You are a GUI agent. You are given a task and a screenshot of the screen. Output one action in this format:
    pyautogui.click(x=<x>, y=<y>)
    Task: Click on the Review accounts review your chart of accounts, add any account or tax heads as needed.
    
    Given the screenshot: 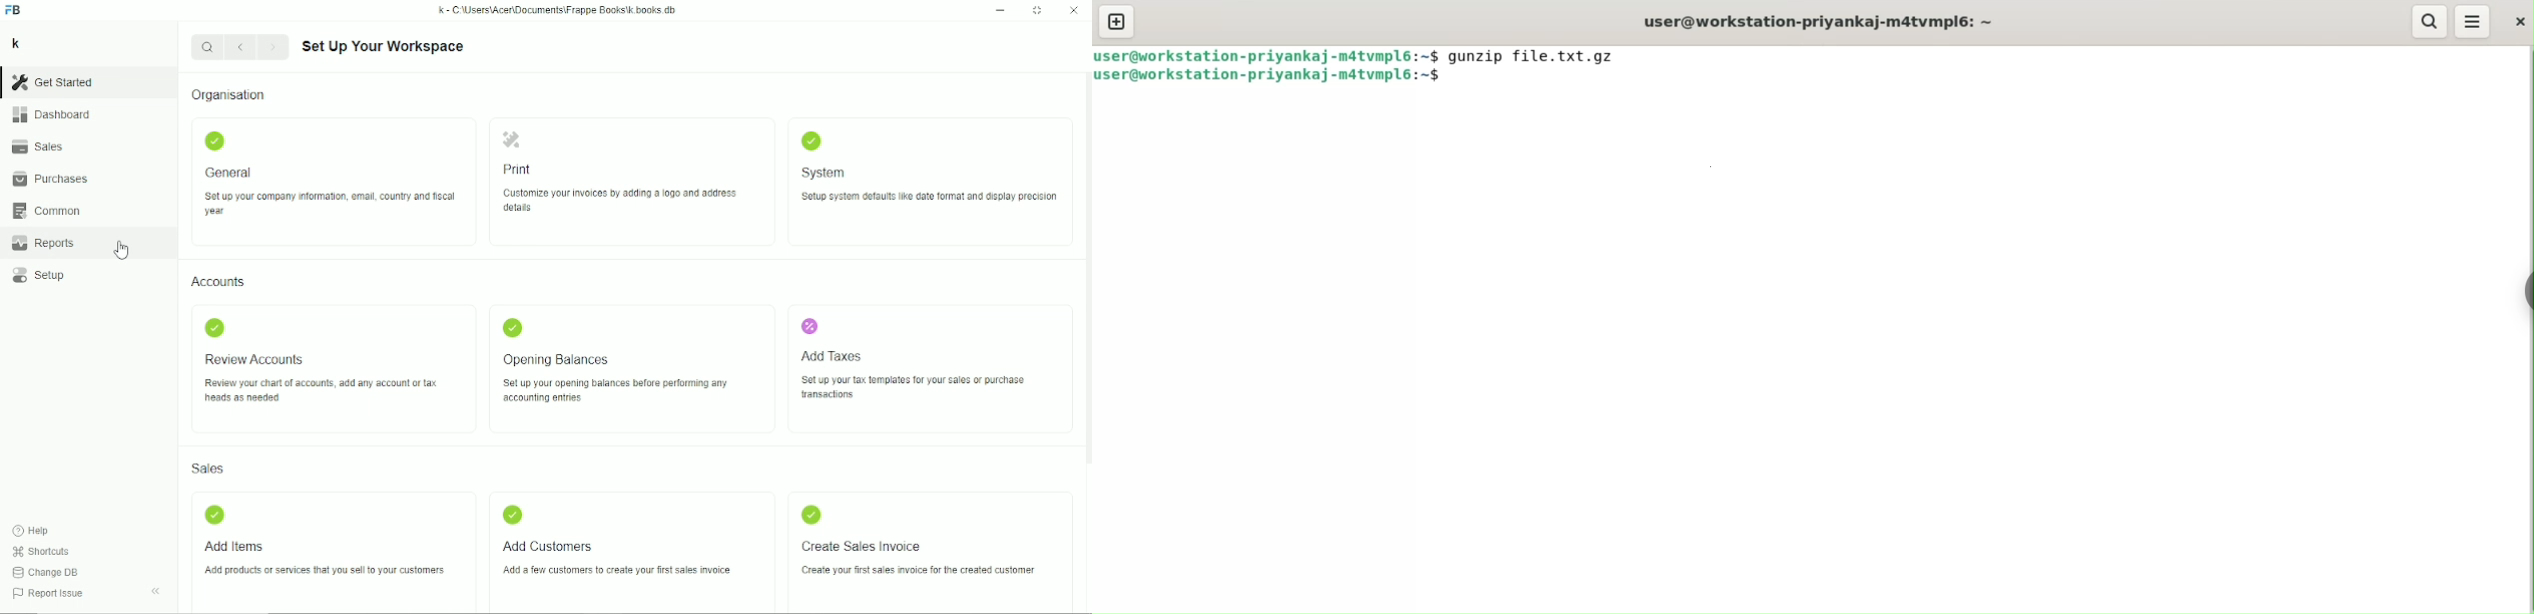 What is the action you would take?
    pyautogui.click(x=319, y=360)
    